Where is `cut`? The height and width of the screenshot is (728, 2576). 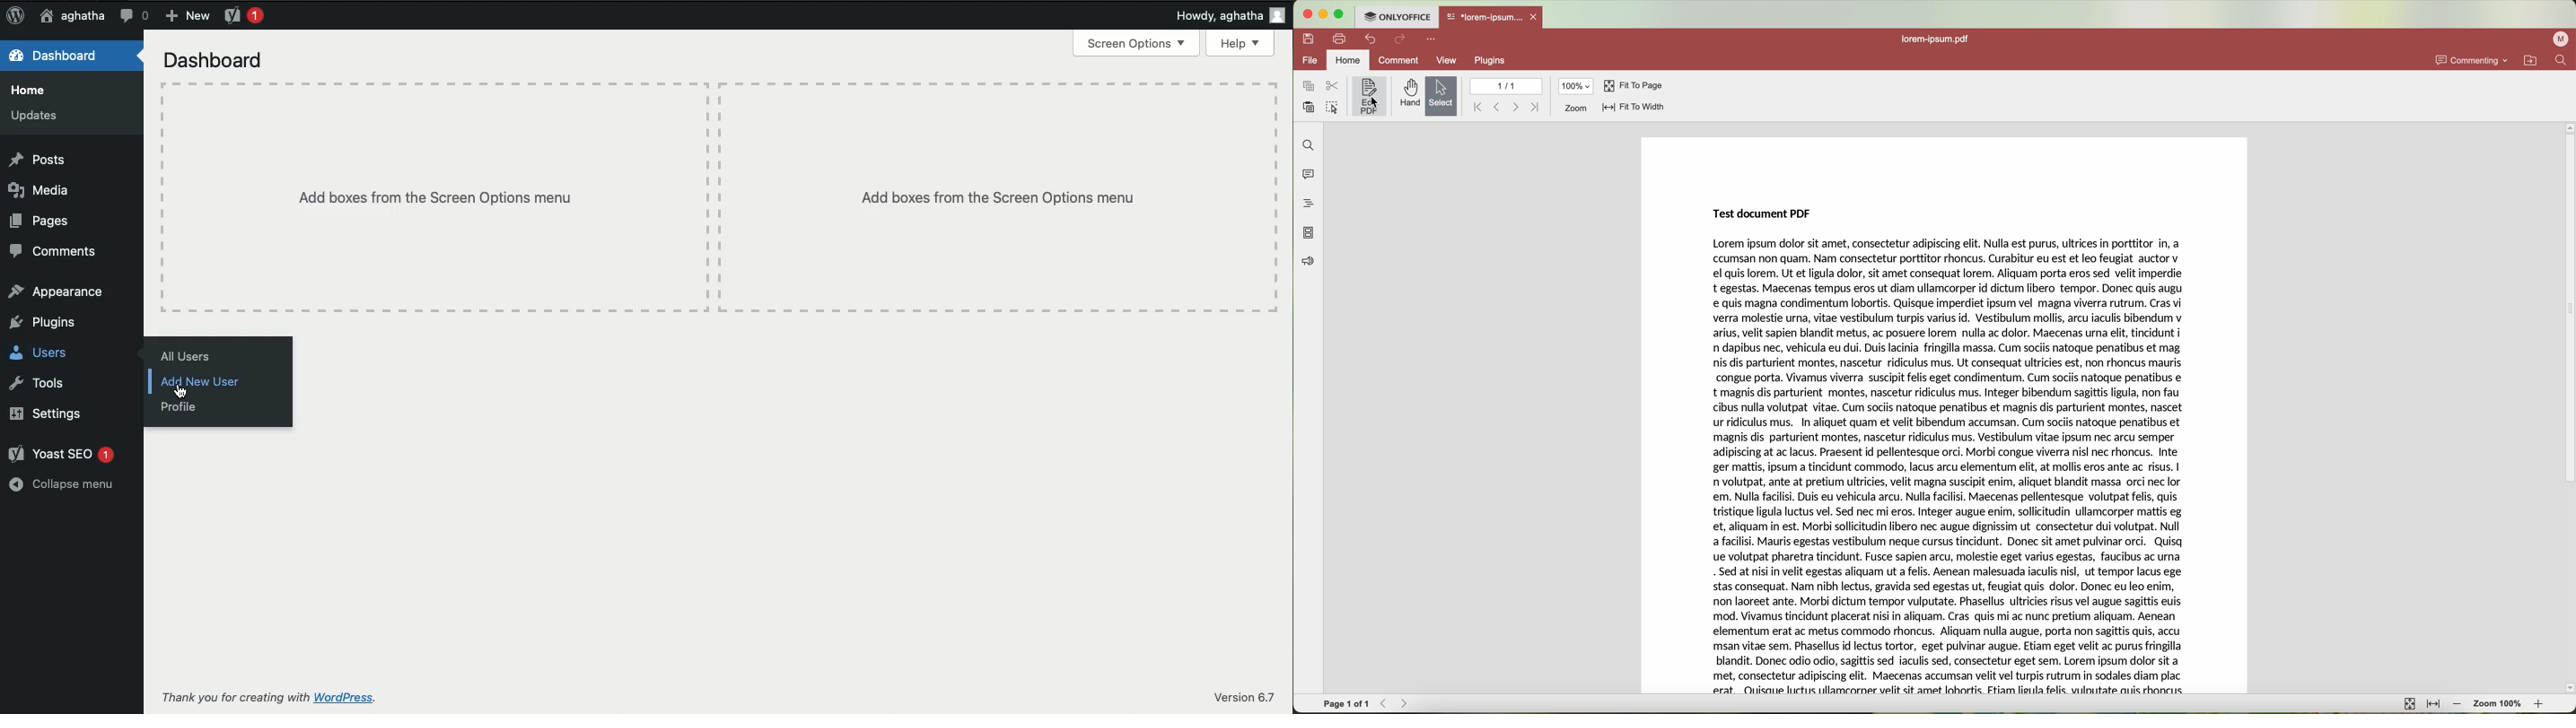 cut is located at coordinates (1332, 86).